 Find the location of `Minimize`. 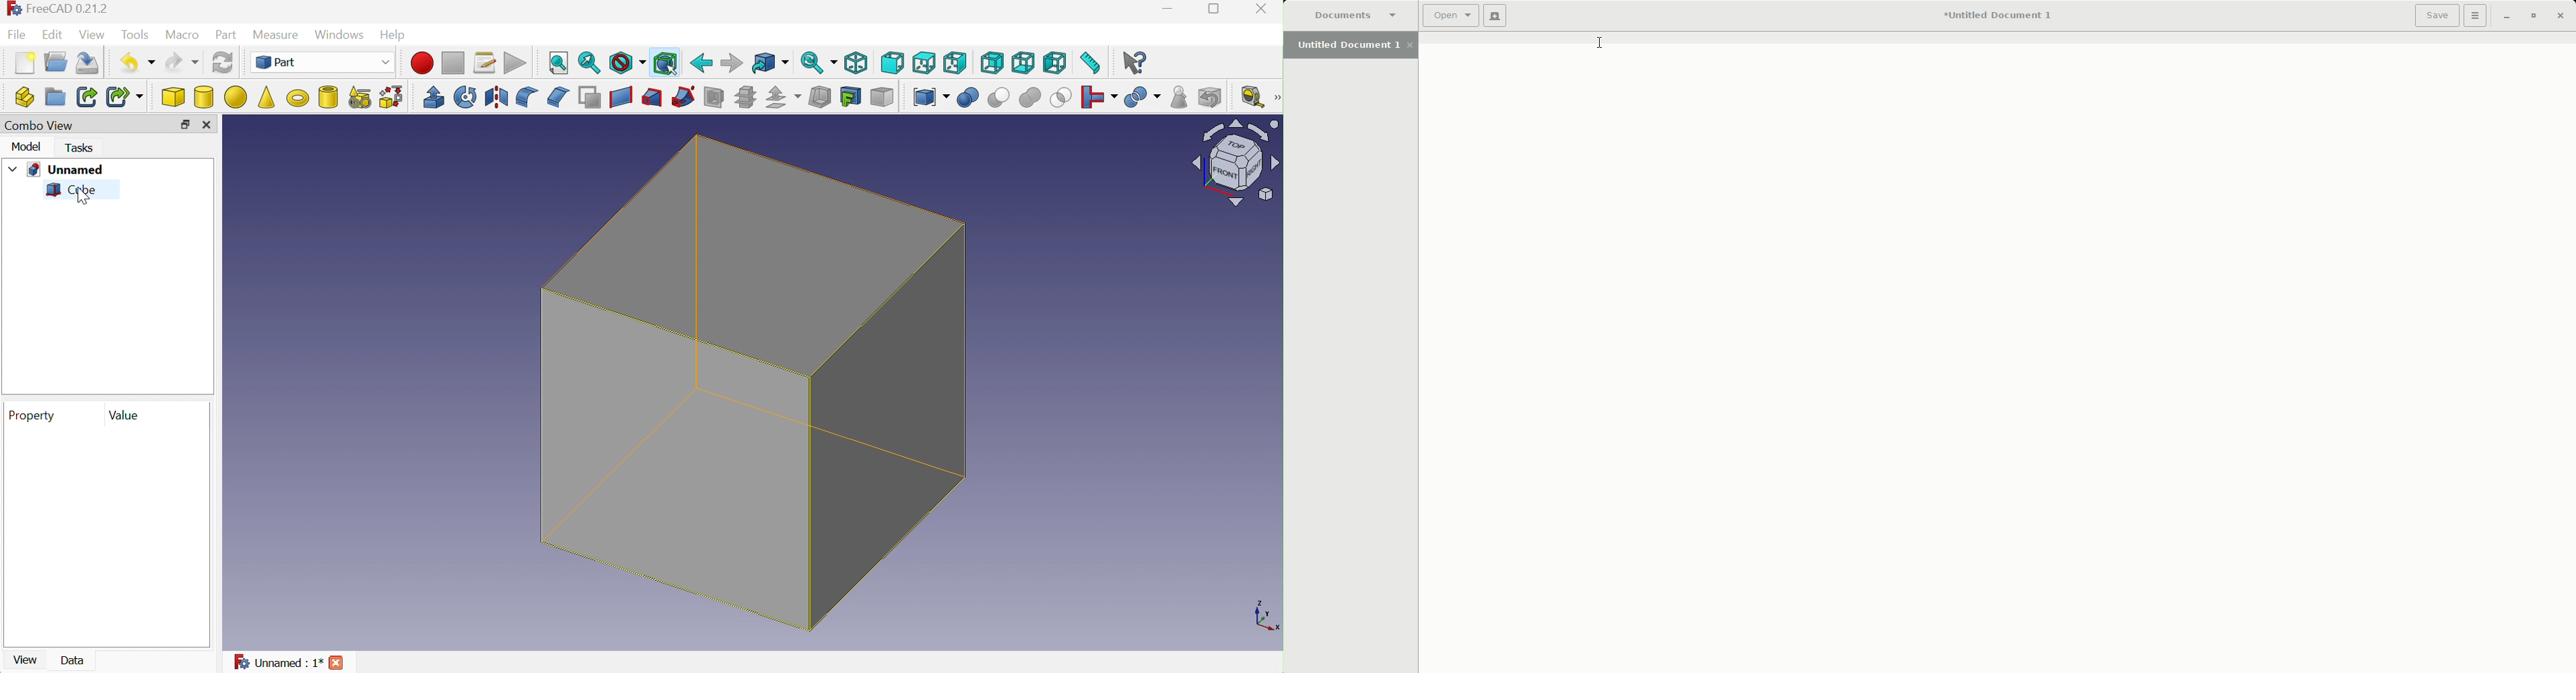

Minimize is located at coordinates (1172, 11).